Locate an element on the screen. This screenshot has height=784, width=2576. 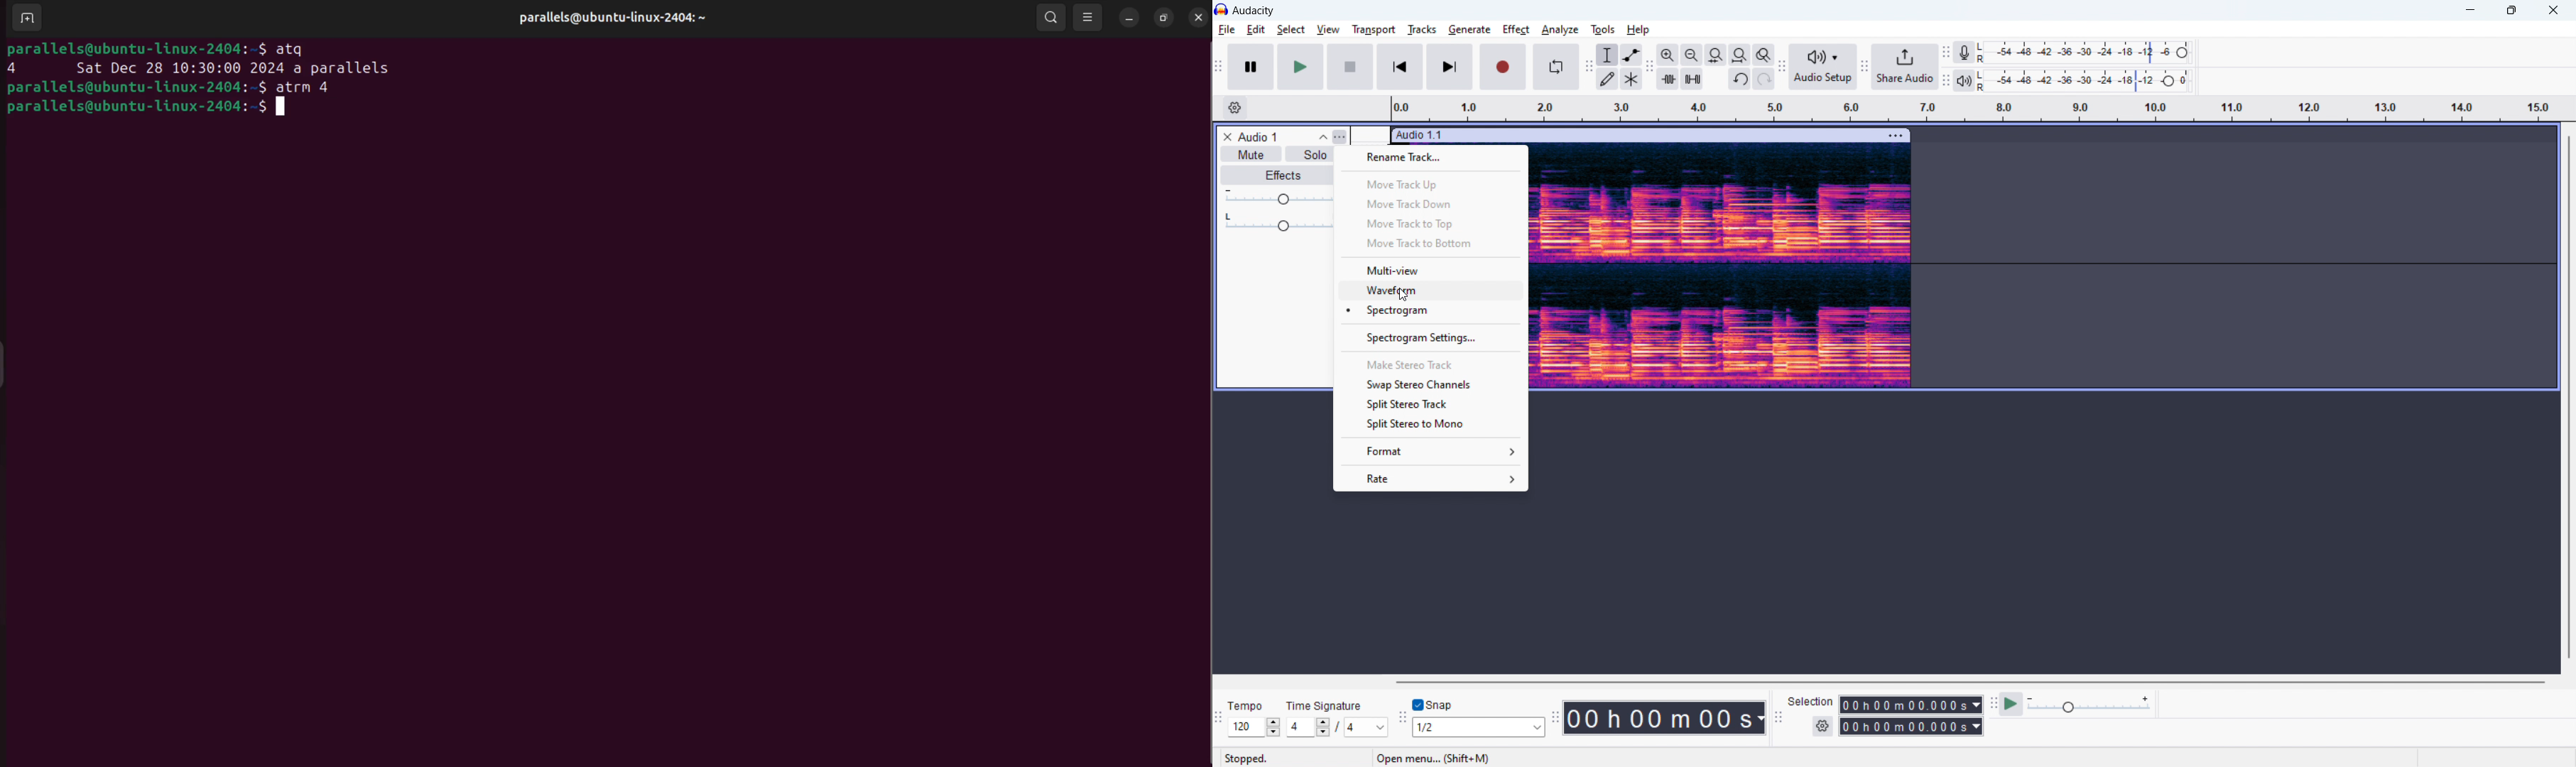
move track to top is located at coordinates (1430, 224).